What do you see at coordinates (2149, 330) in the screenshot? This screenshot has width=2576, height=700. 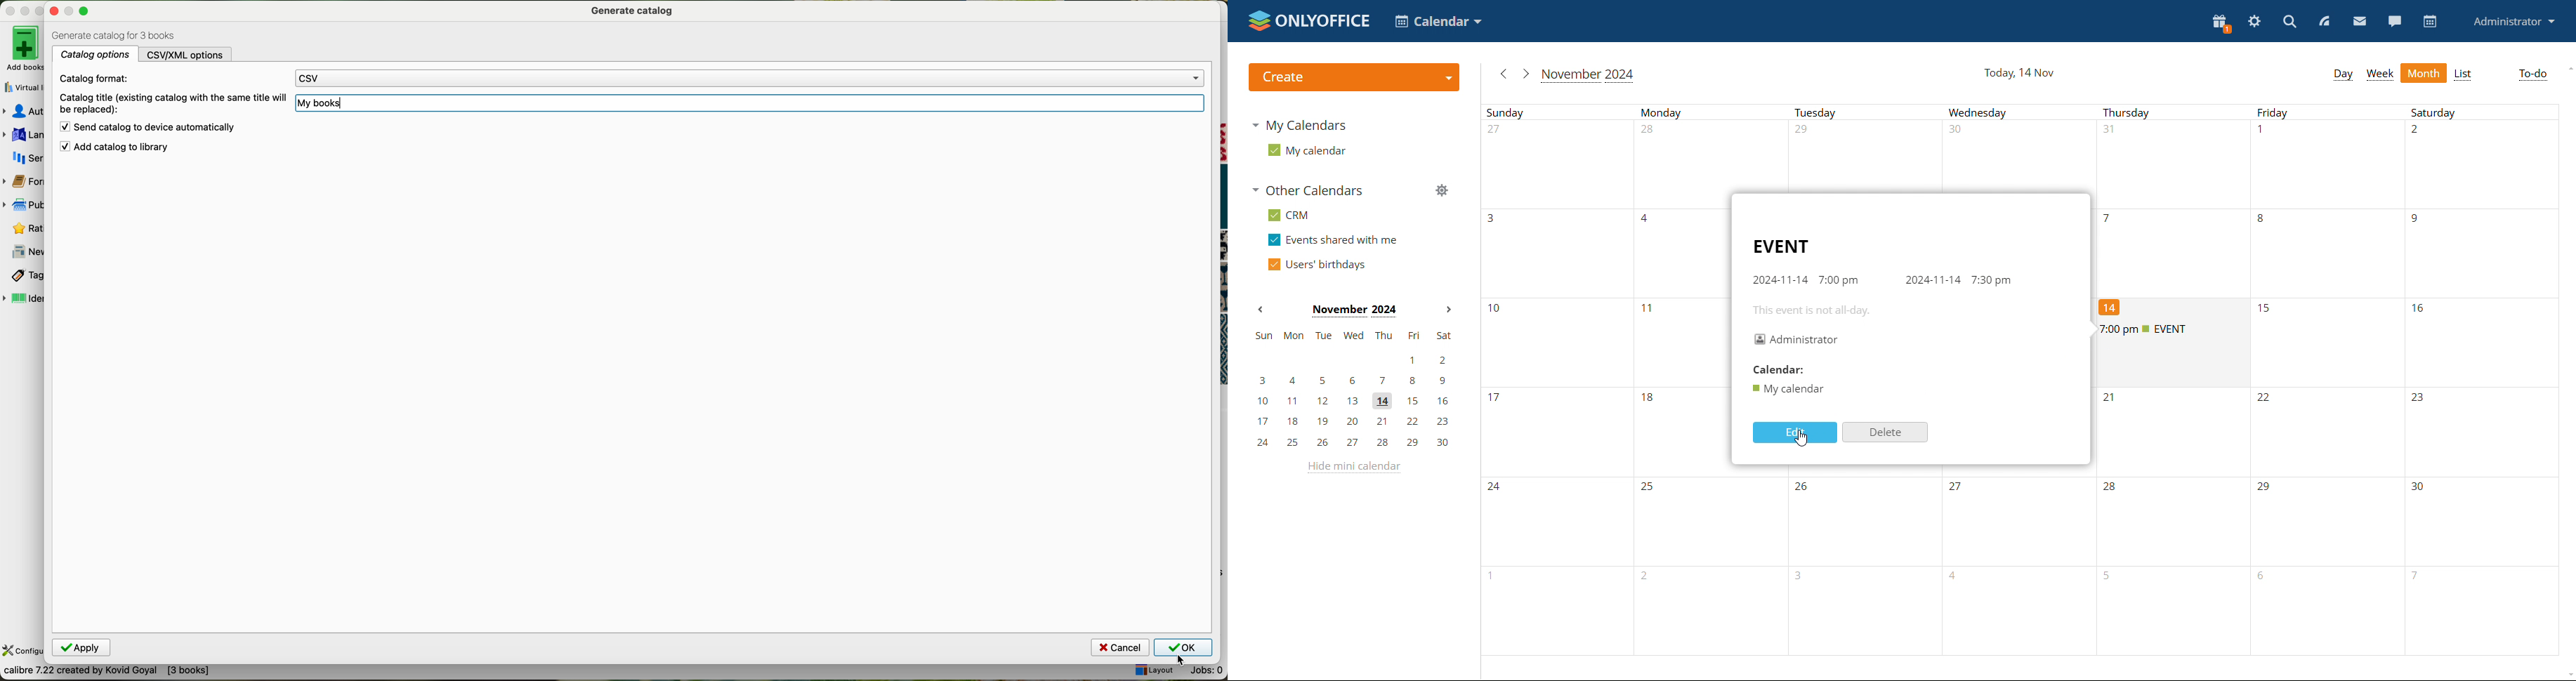 I see `event time` at bounding box center [2149, 330].